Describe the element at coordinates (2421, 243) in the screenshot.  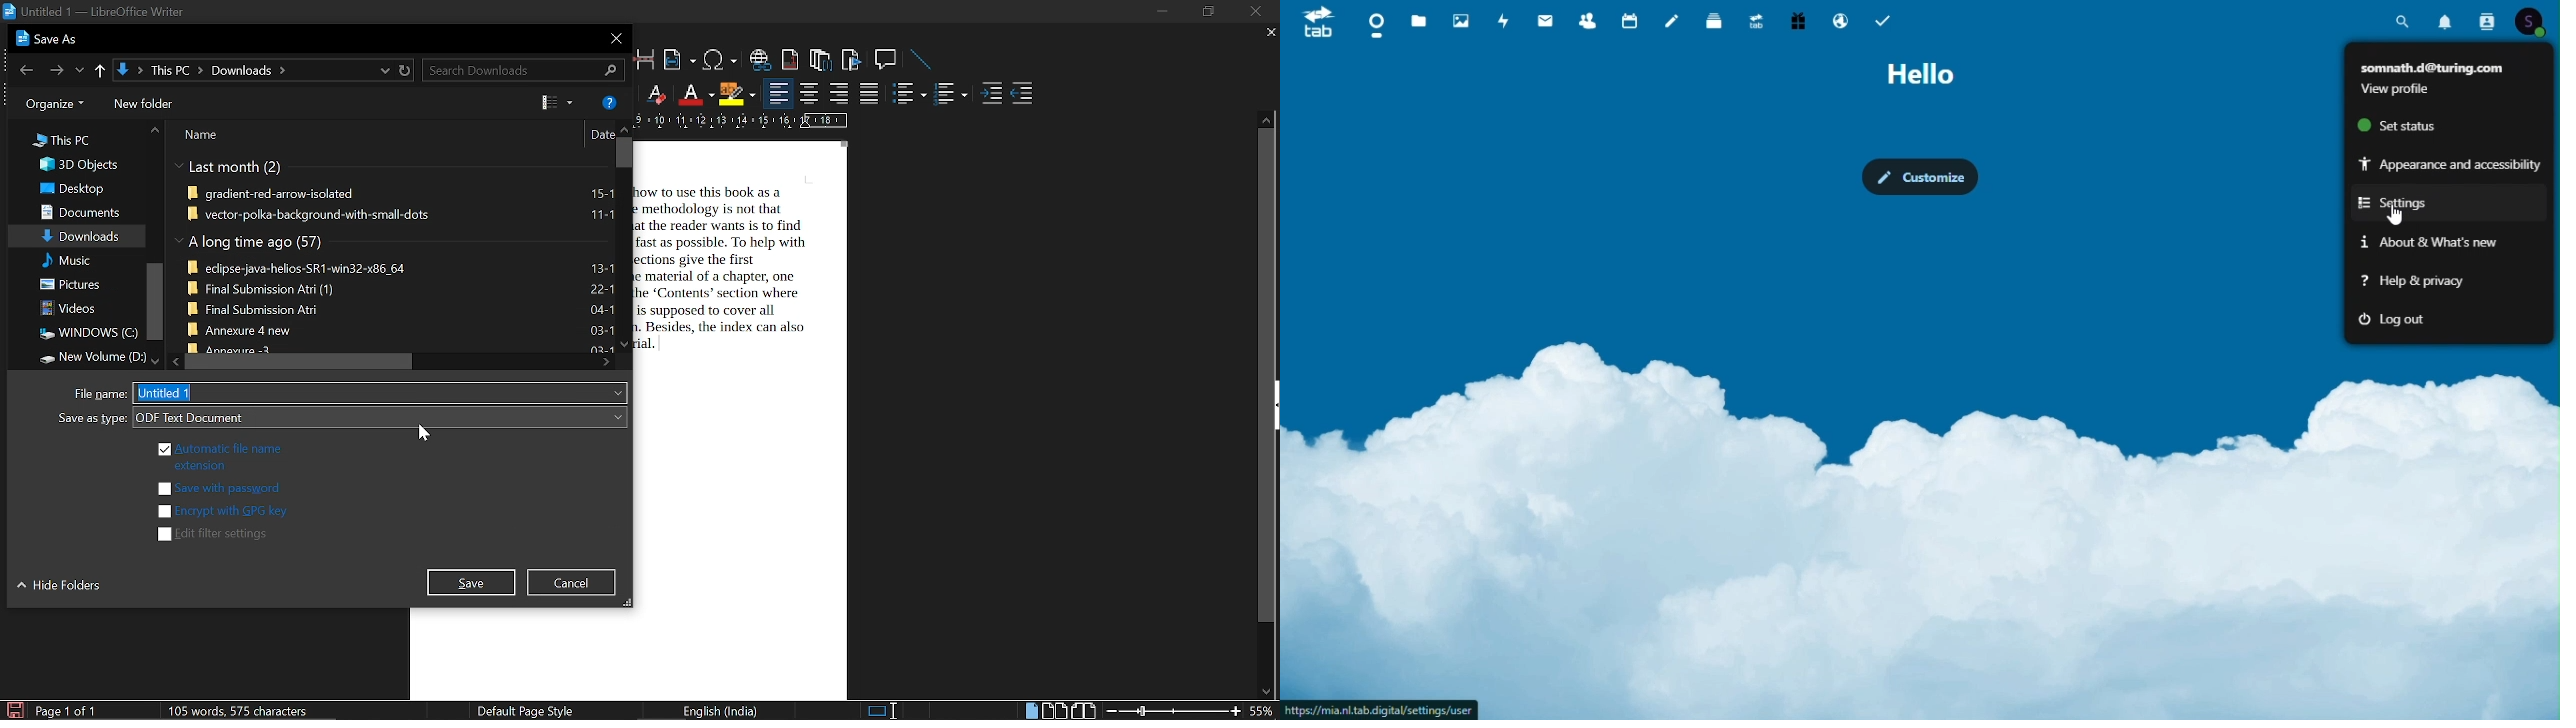
I see `what's new` at that location.